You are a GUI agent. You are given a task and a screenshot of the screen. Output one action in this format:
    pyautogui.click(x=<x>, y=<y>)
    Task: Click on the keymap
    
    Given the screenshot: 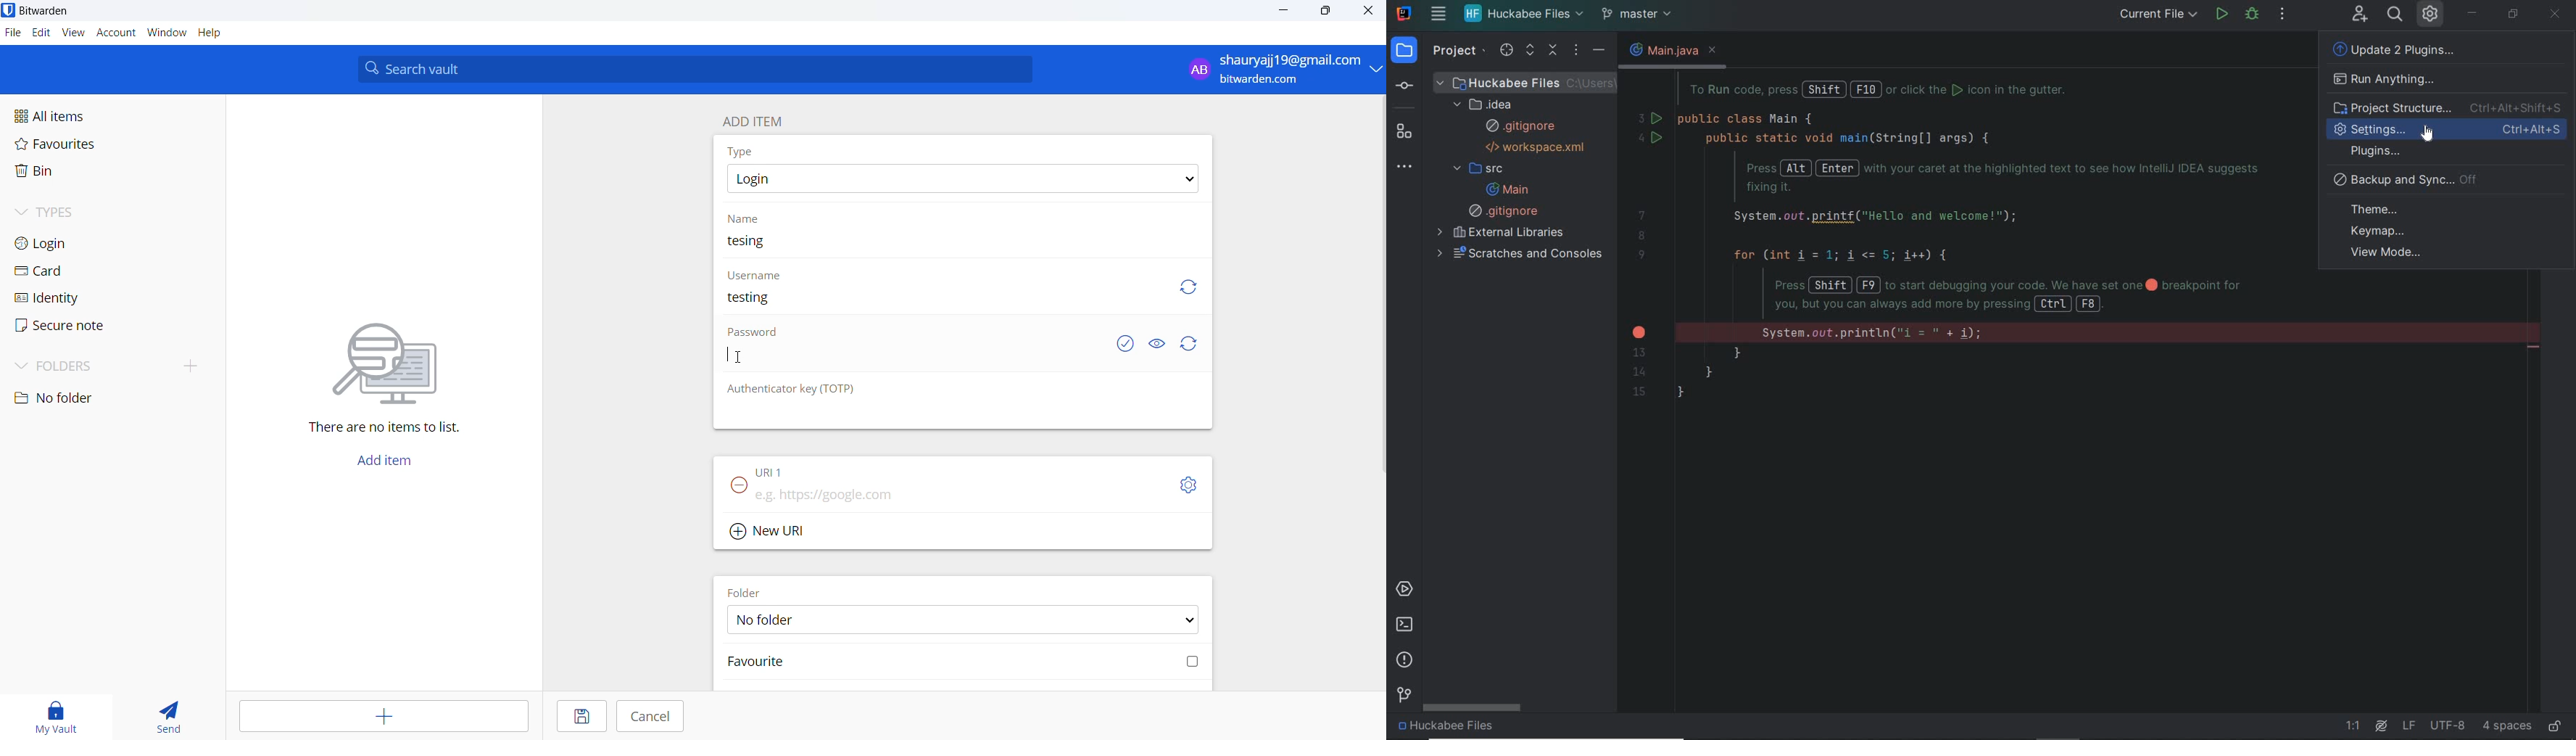 What is the action you would take?
    pyautogui.click(x=2445, y=231)
    